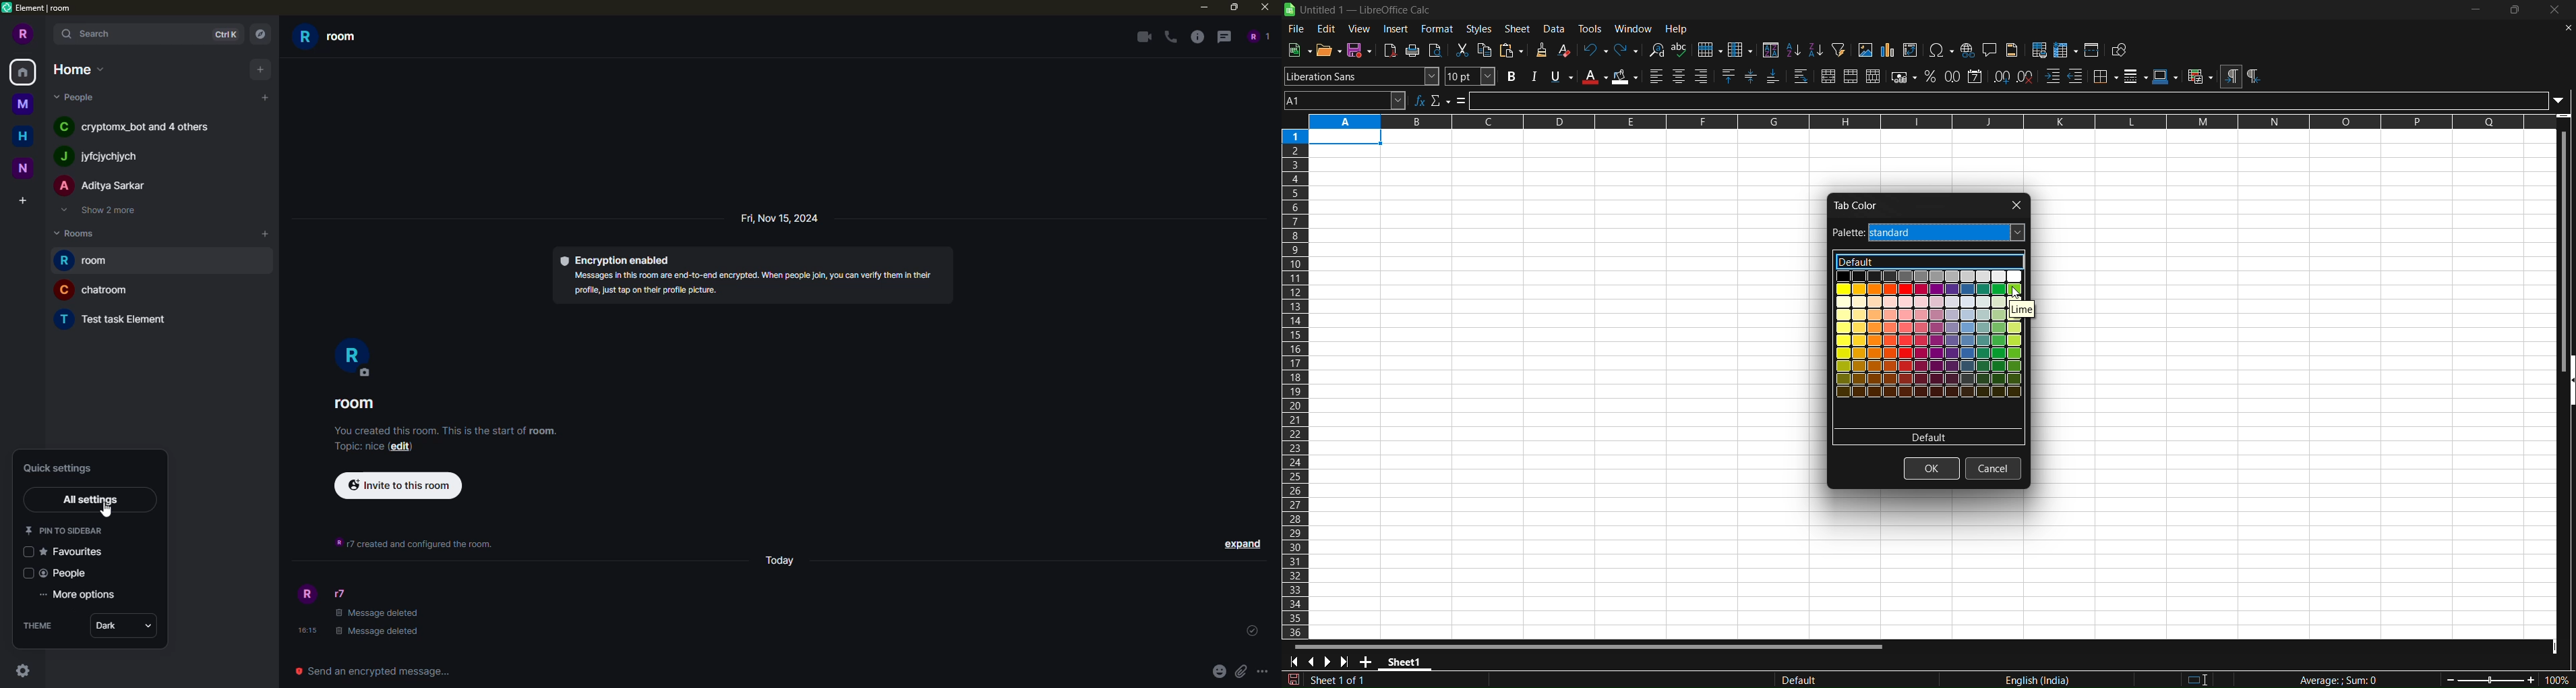 The image size is (2576, 700). What do you see at coordinates (2326, 680) in the screenshot?
I see `formula` at bounding box center [2326, 680].